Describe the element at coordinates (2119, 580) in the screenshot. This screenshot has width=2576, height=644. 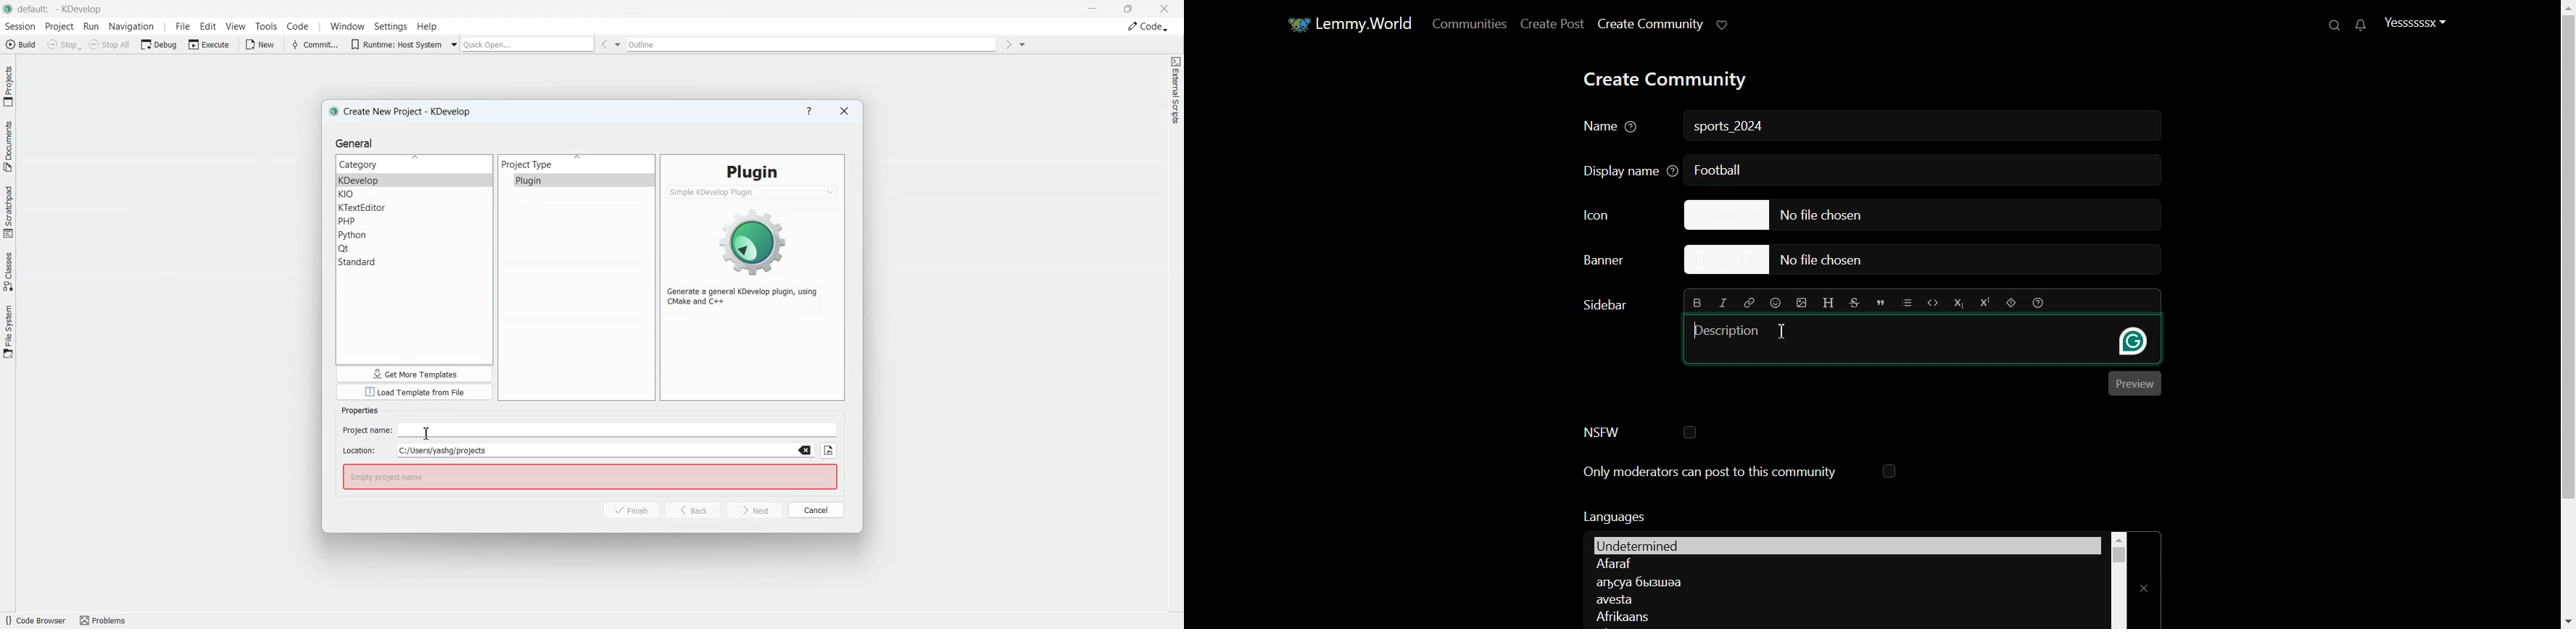
I see `Vertical scroll bar` at that location.